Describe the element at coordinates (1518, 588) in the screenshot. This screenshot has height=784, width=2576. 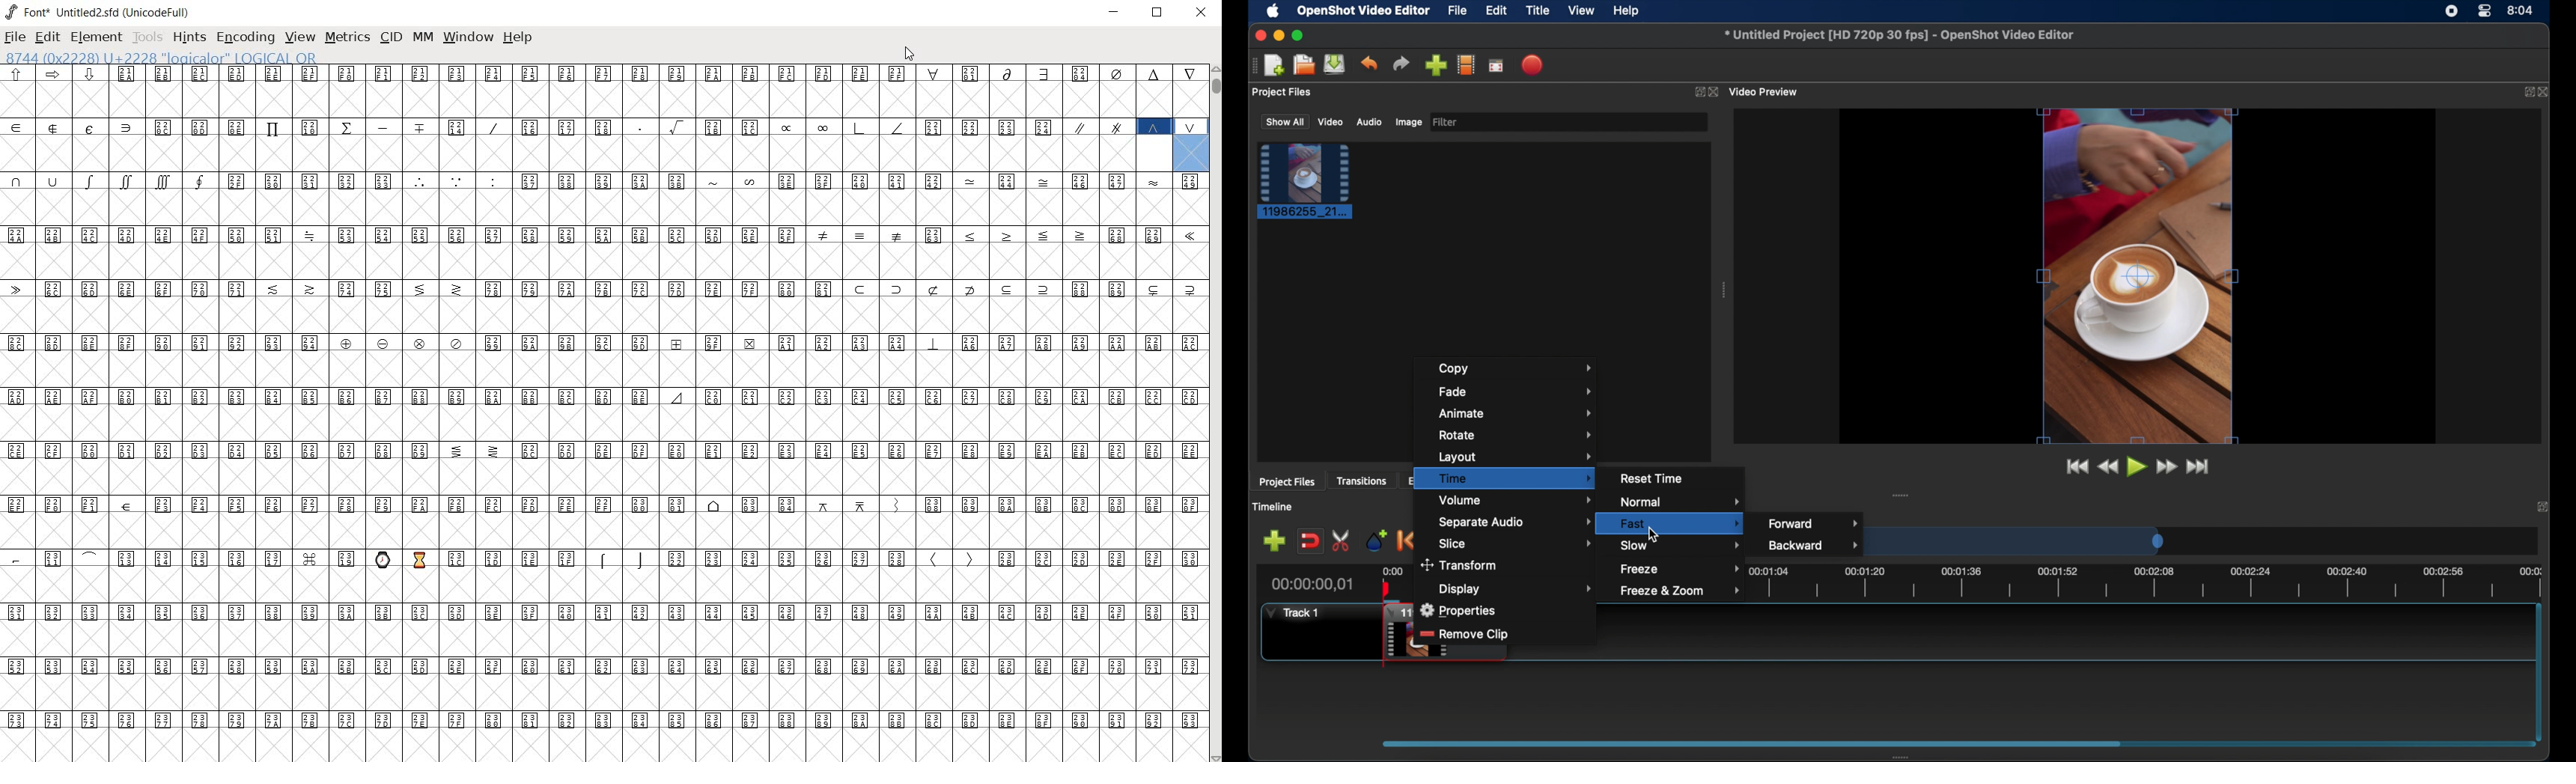
I see `display` at that location.